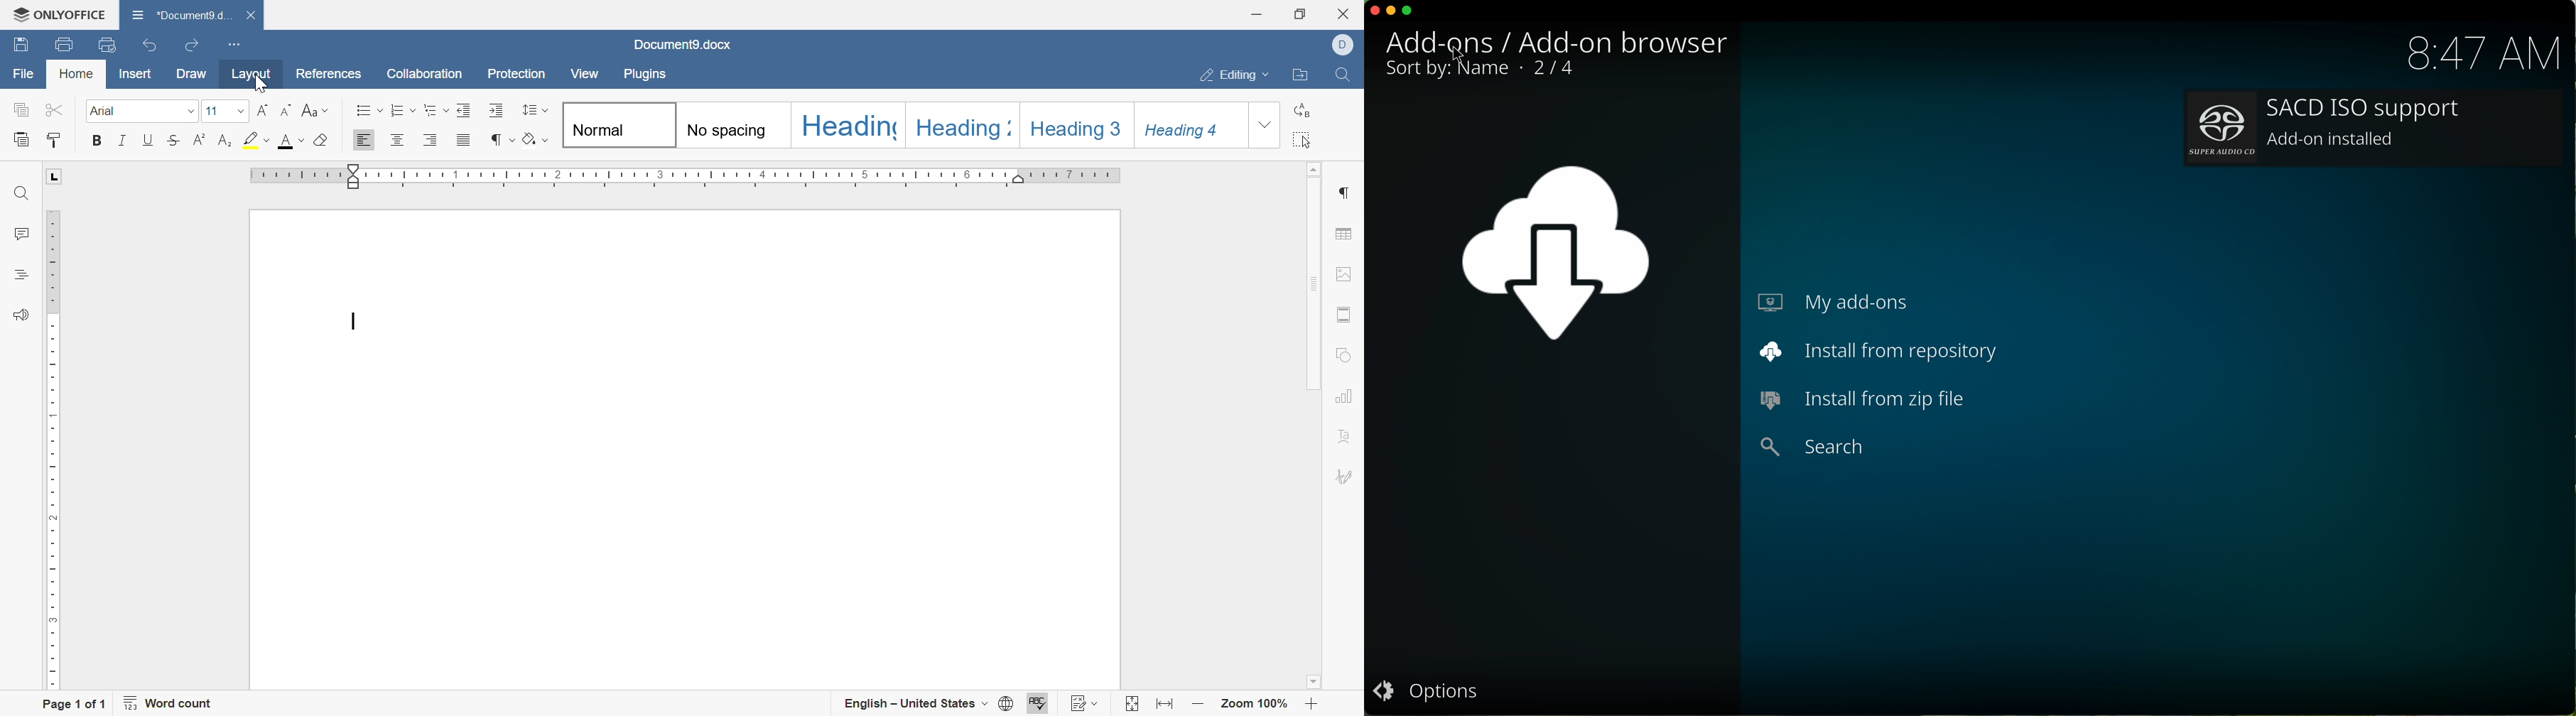  What do you see at coordinates (369, 139) in the screenshot?
I see `align left` at bounding box center [369, 139].